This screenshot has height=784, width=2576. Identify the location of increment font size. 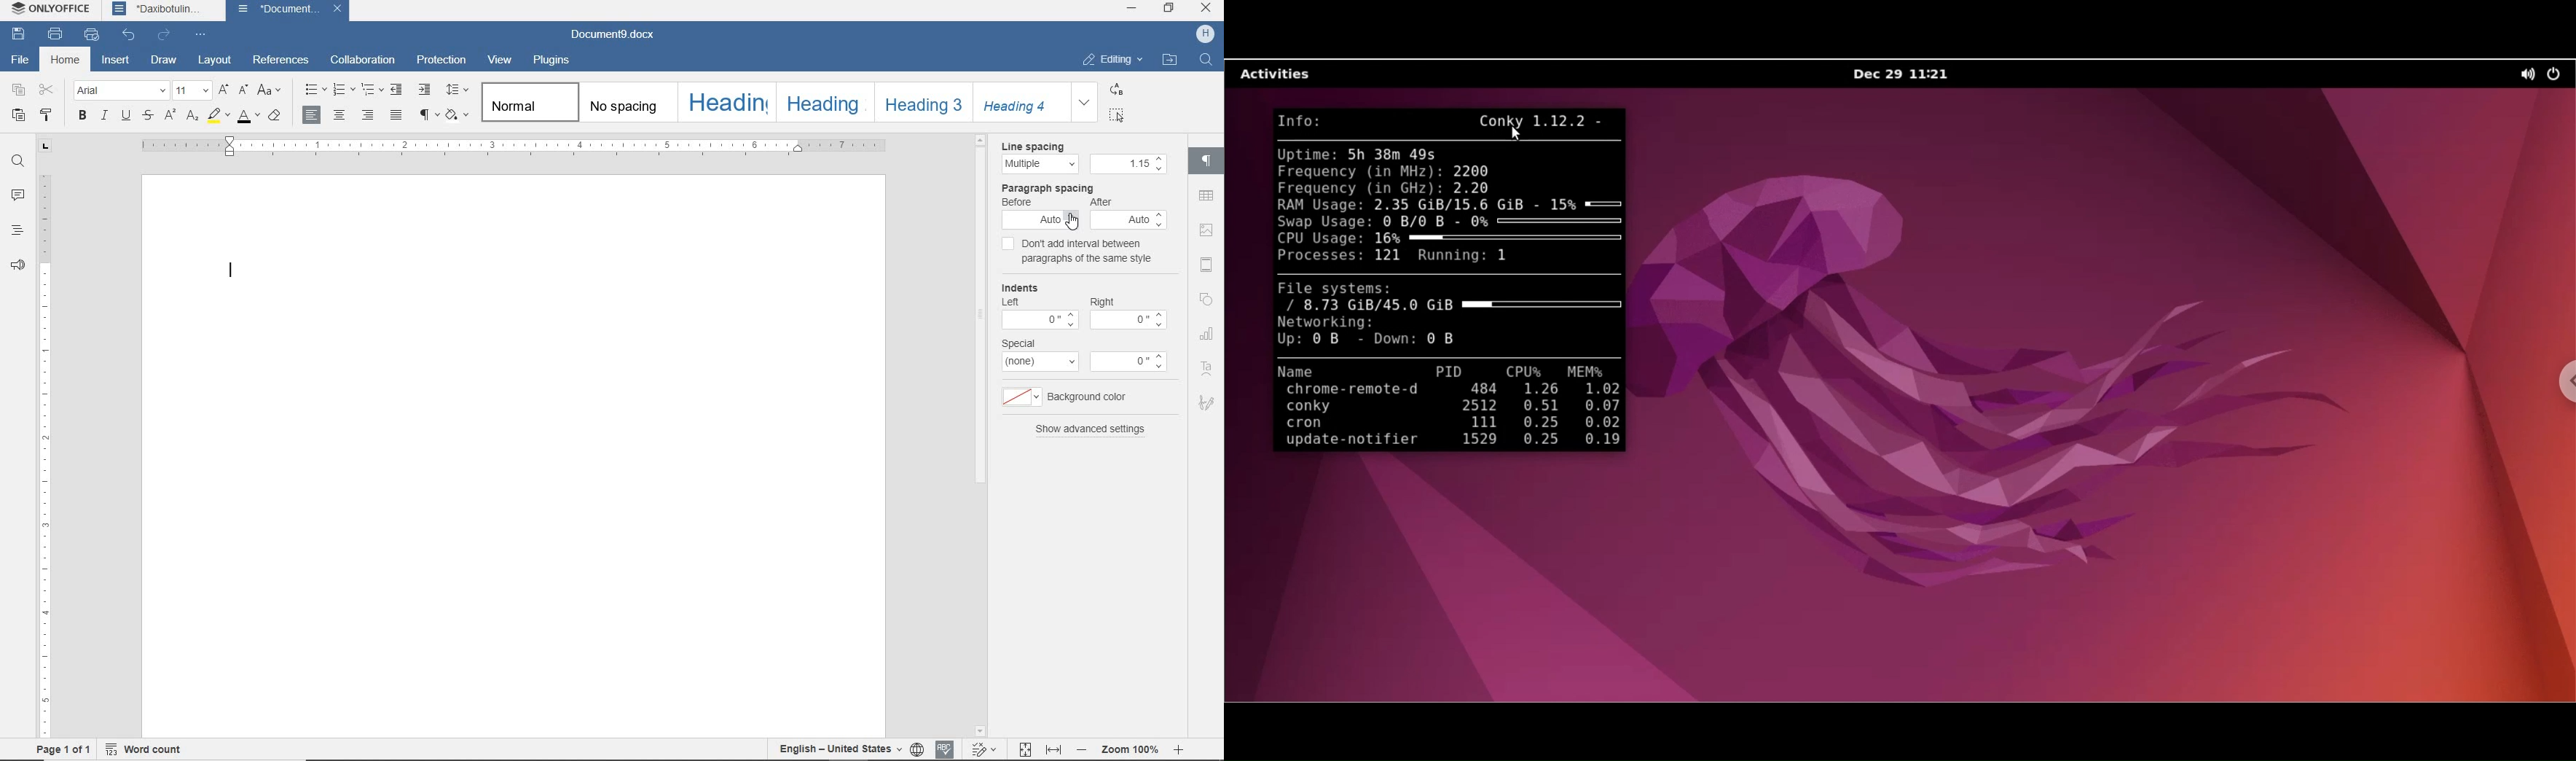
(224, 91).